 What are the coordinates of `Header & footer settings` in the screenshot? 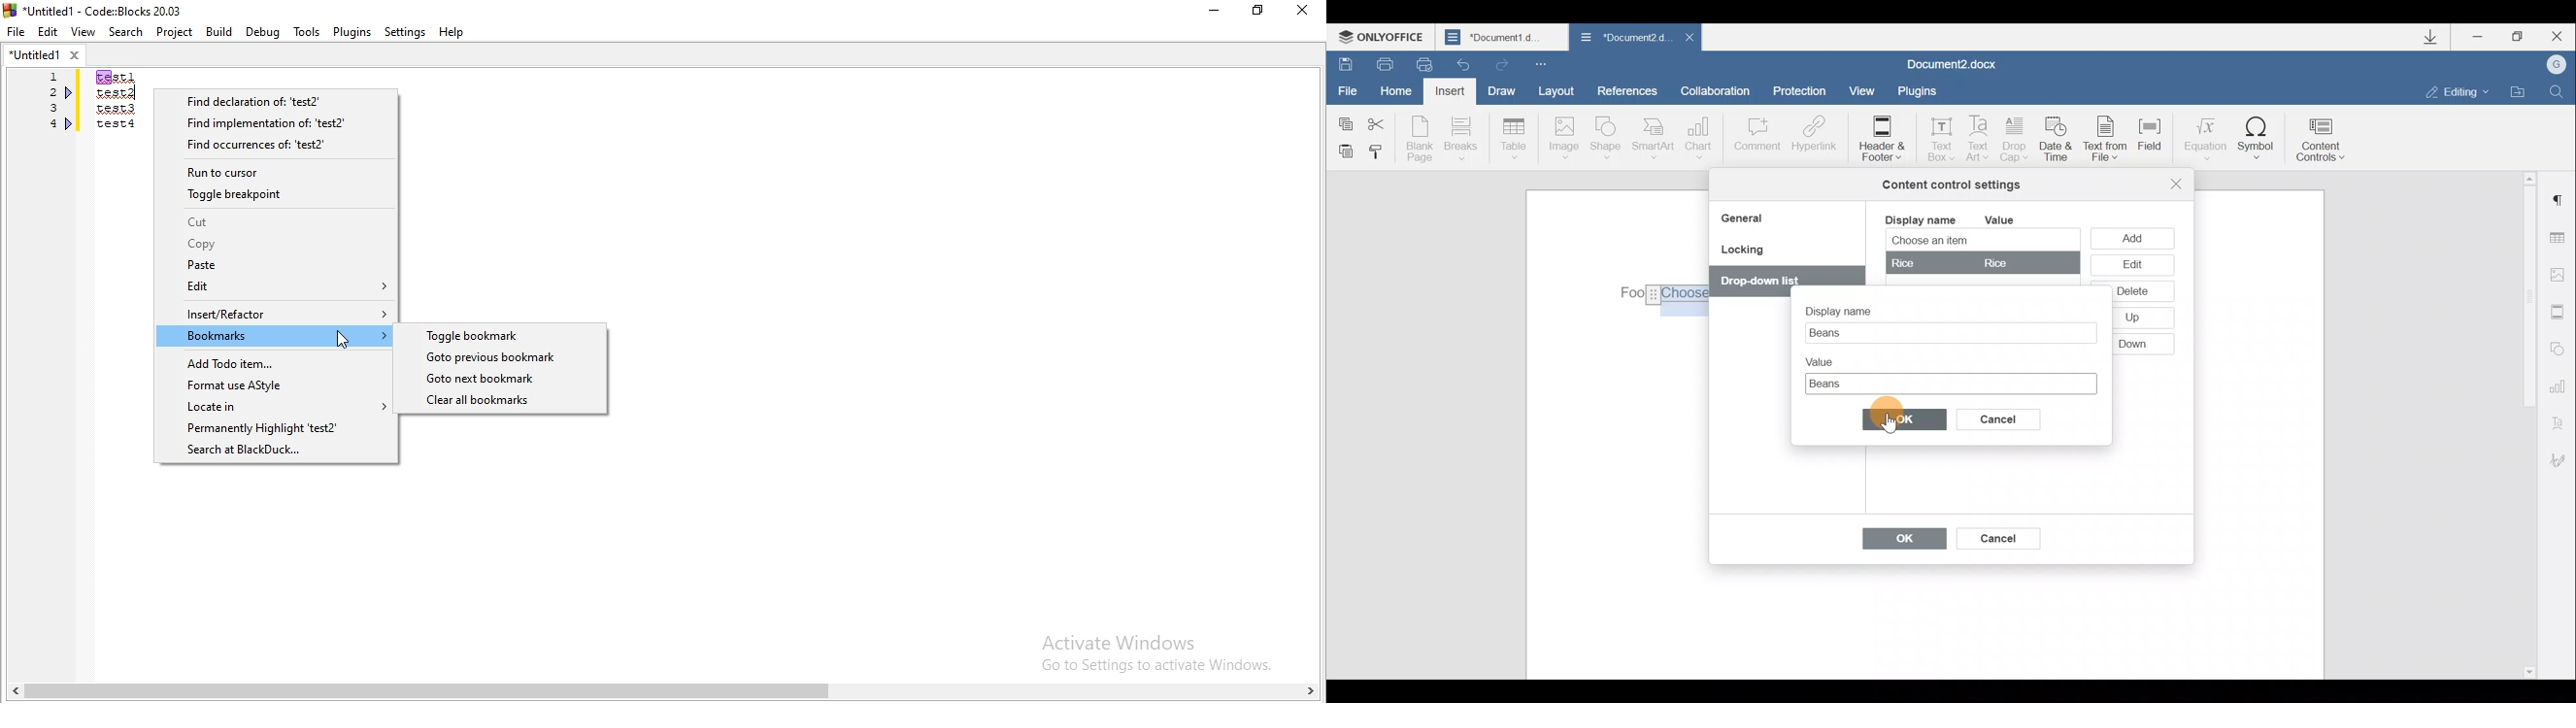 It's located at (2560, 311).